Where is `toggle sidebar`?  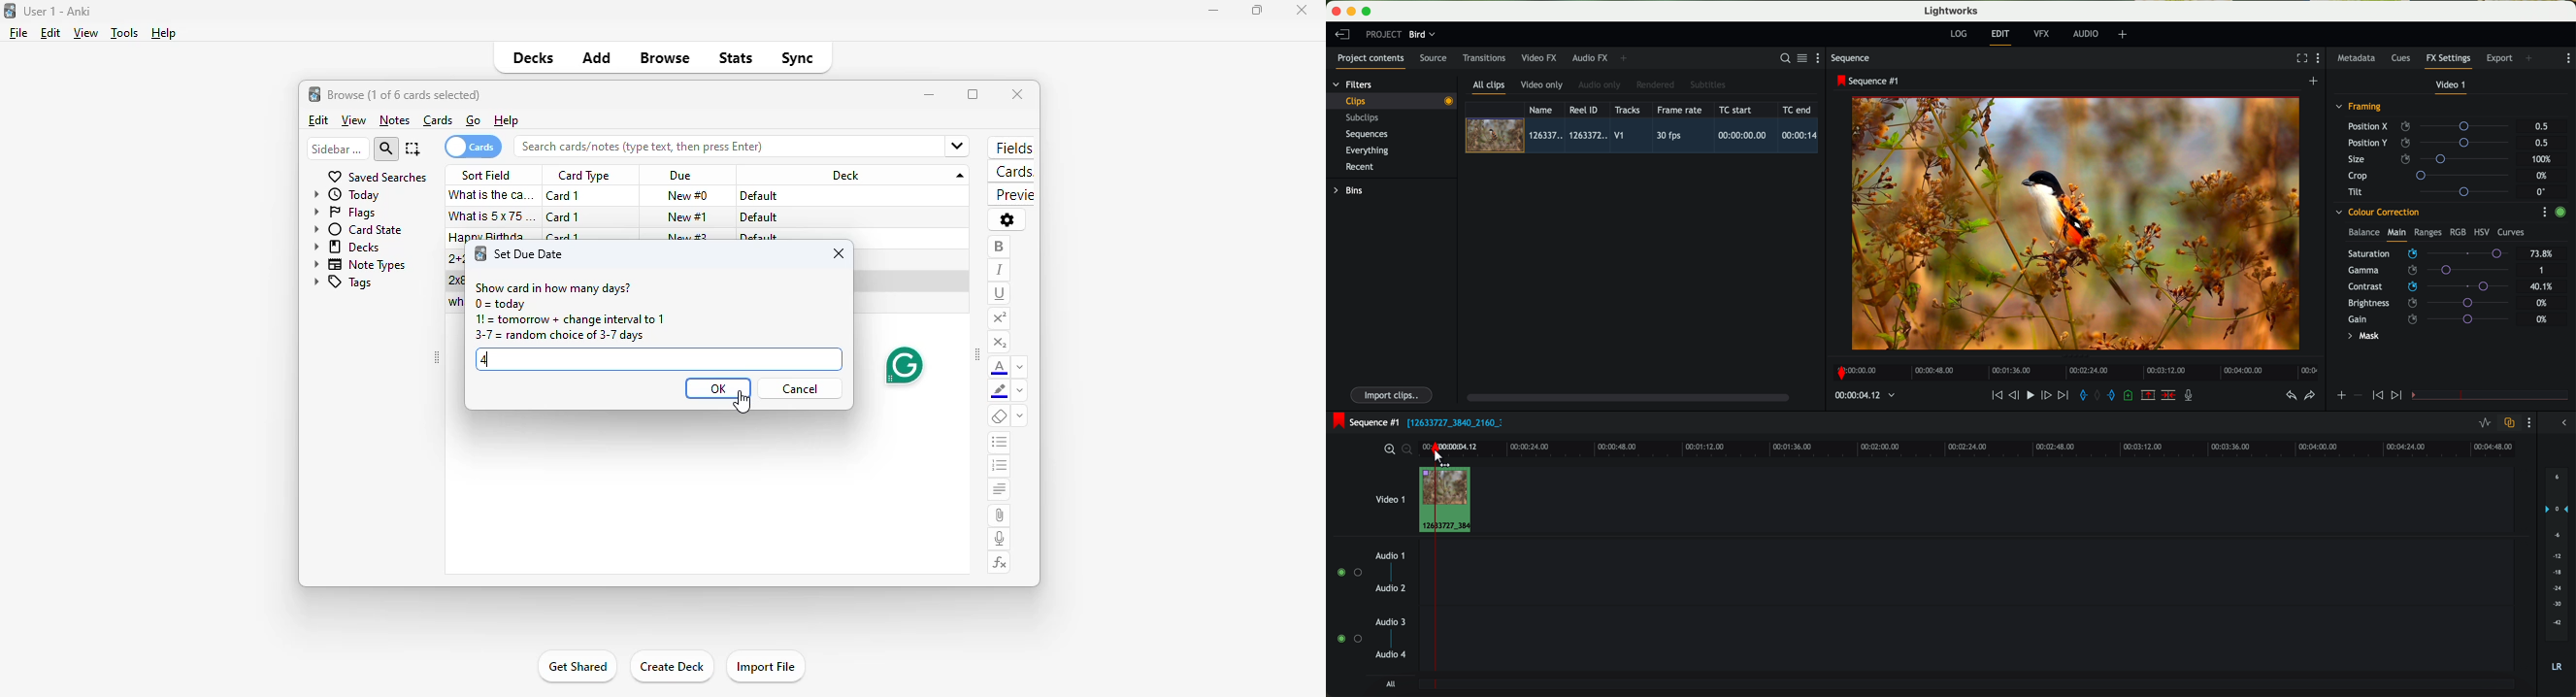
toggle sidebar is located at coordinates (436, 358).